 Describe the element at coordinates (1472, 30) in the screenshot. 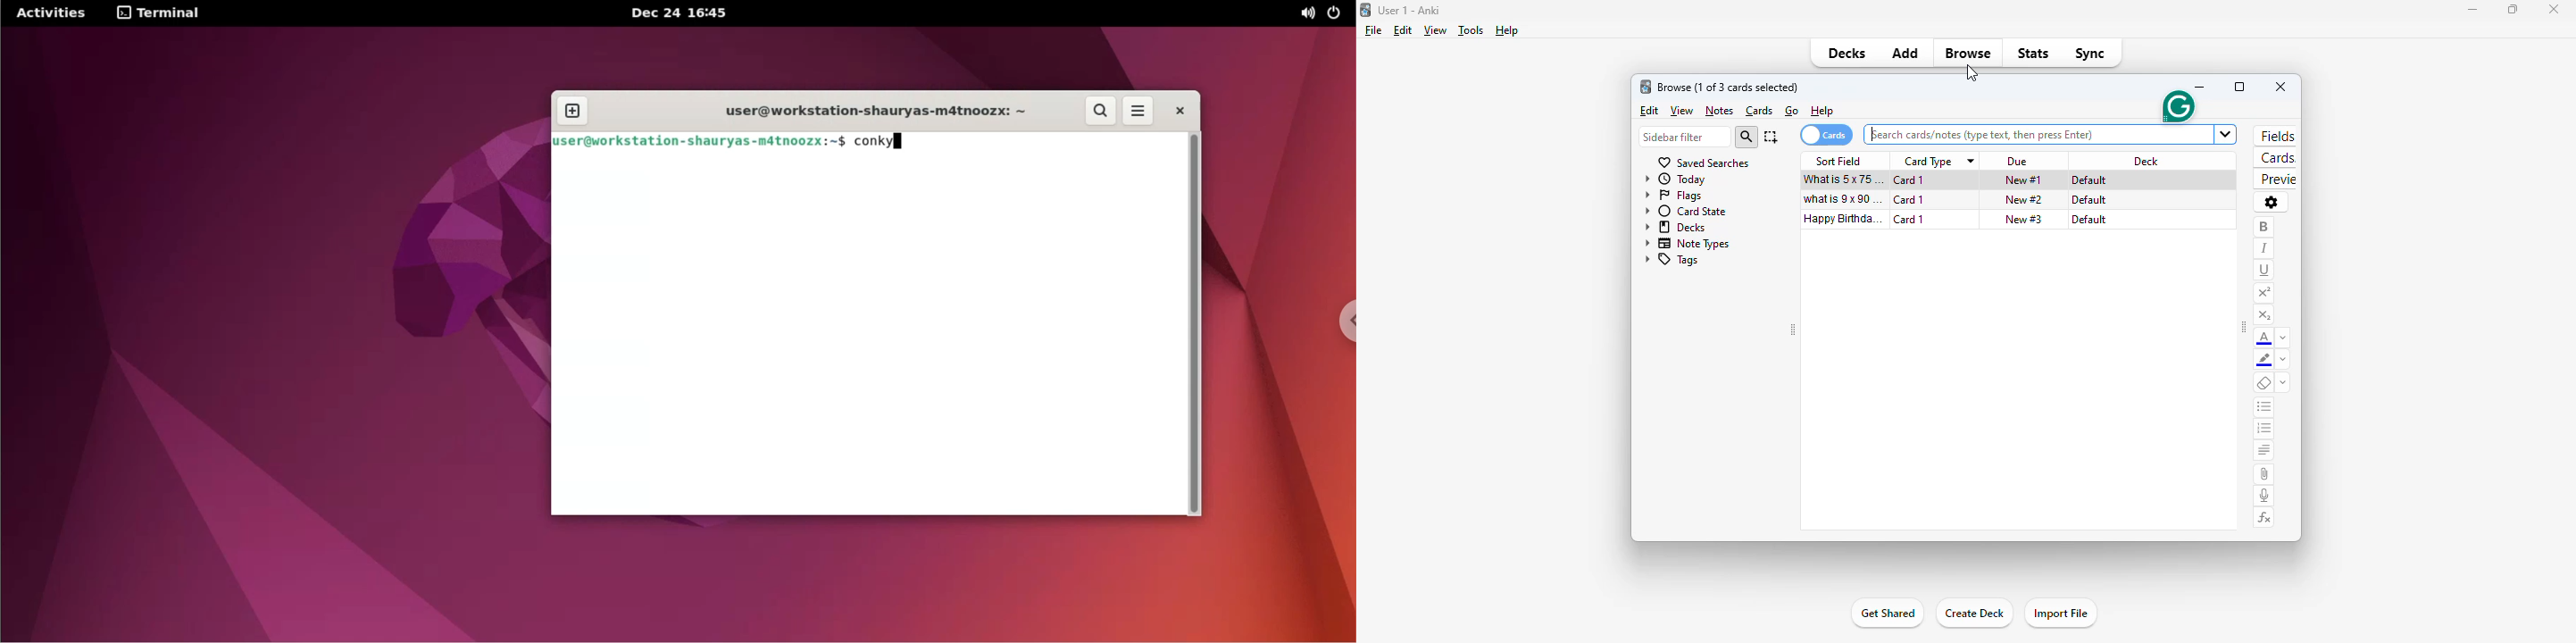

I see `tools` at that location.